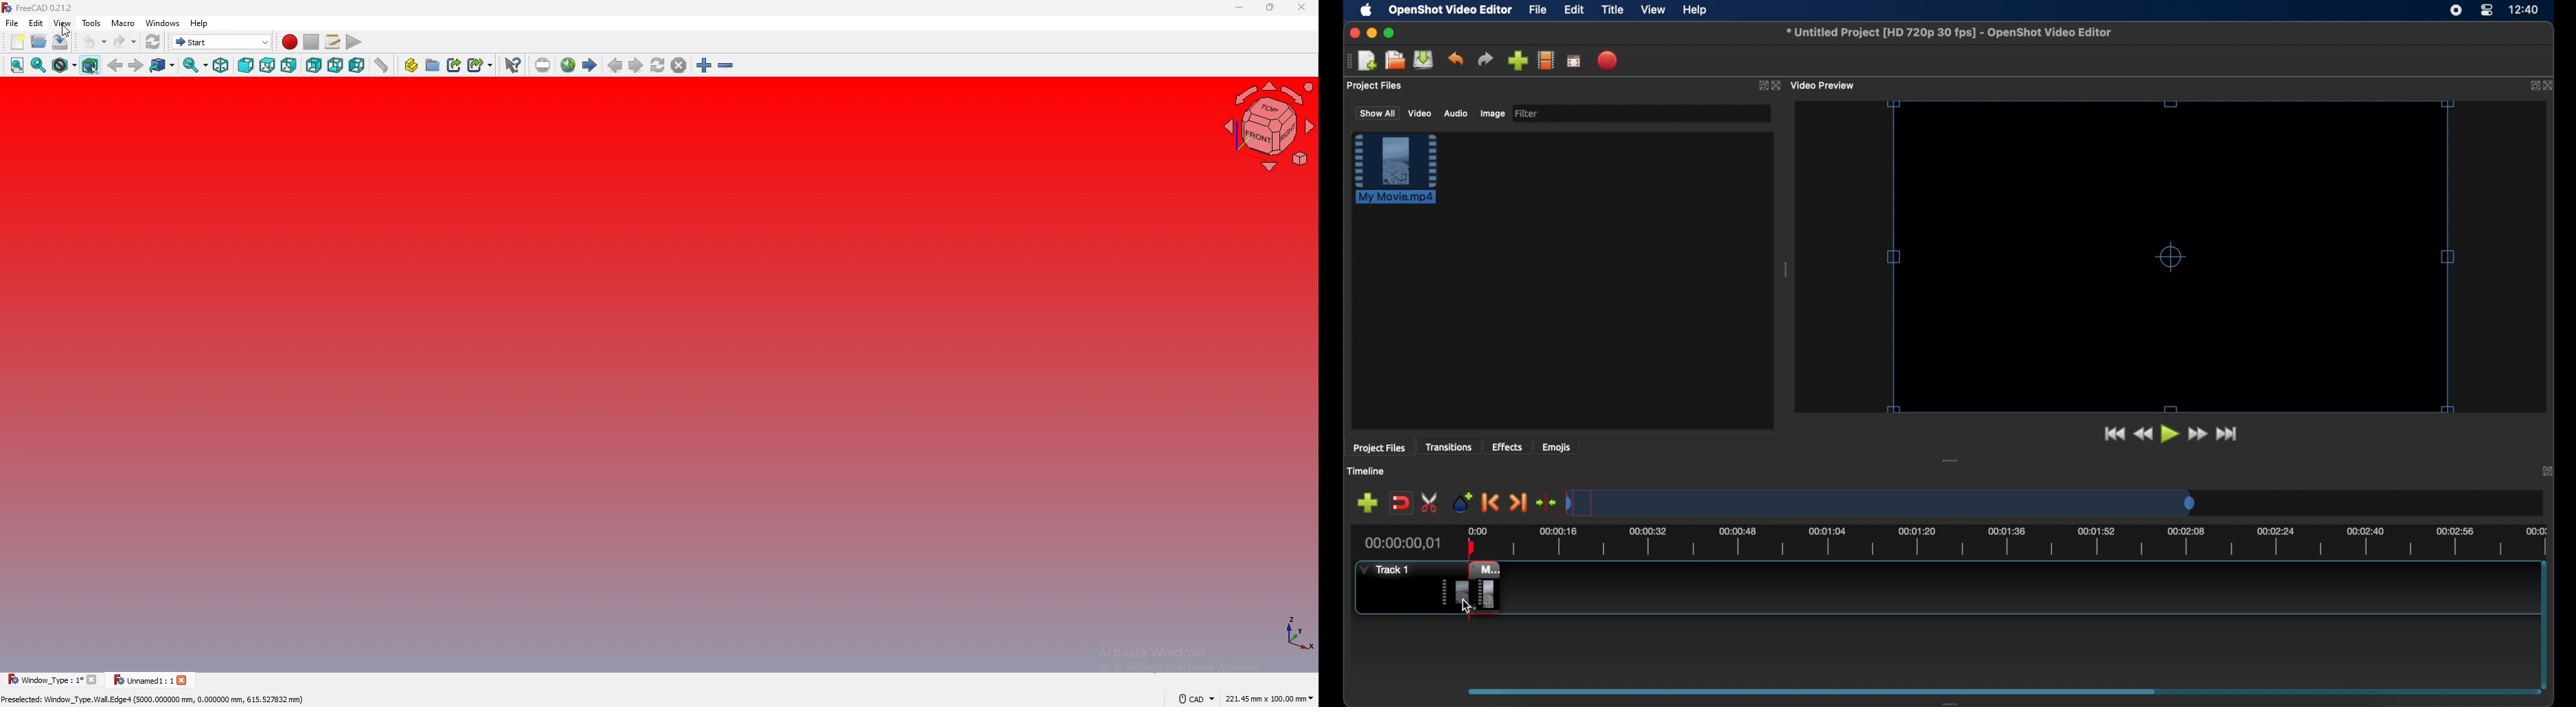 This screenshot has height=728, width=2576. I want to click on current time indicator, so click(1404, 543).